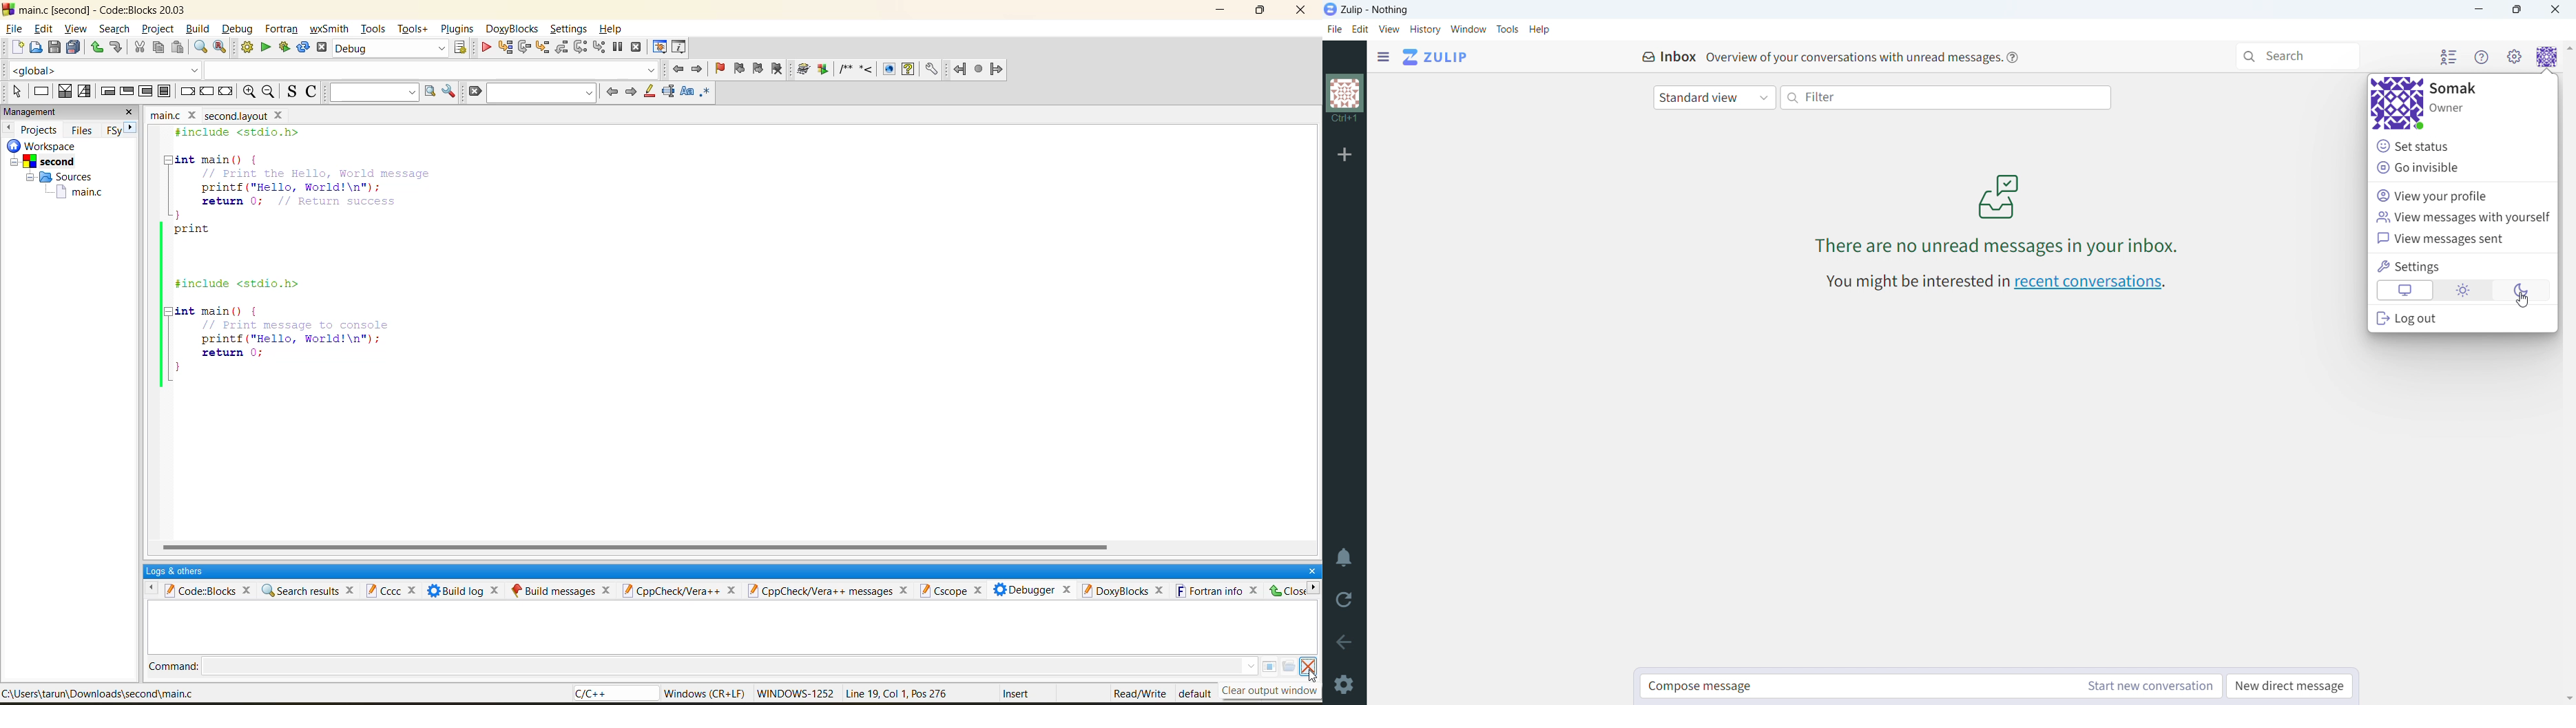  Describe the element at coordinates (1995, 281) in the screenshot. I see `recent conversationa` at that location.